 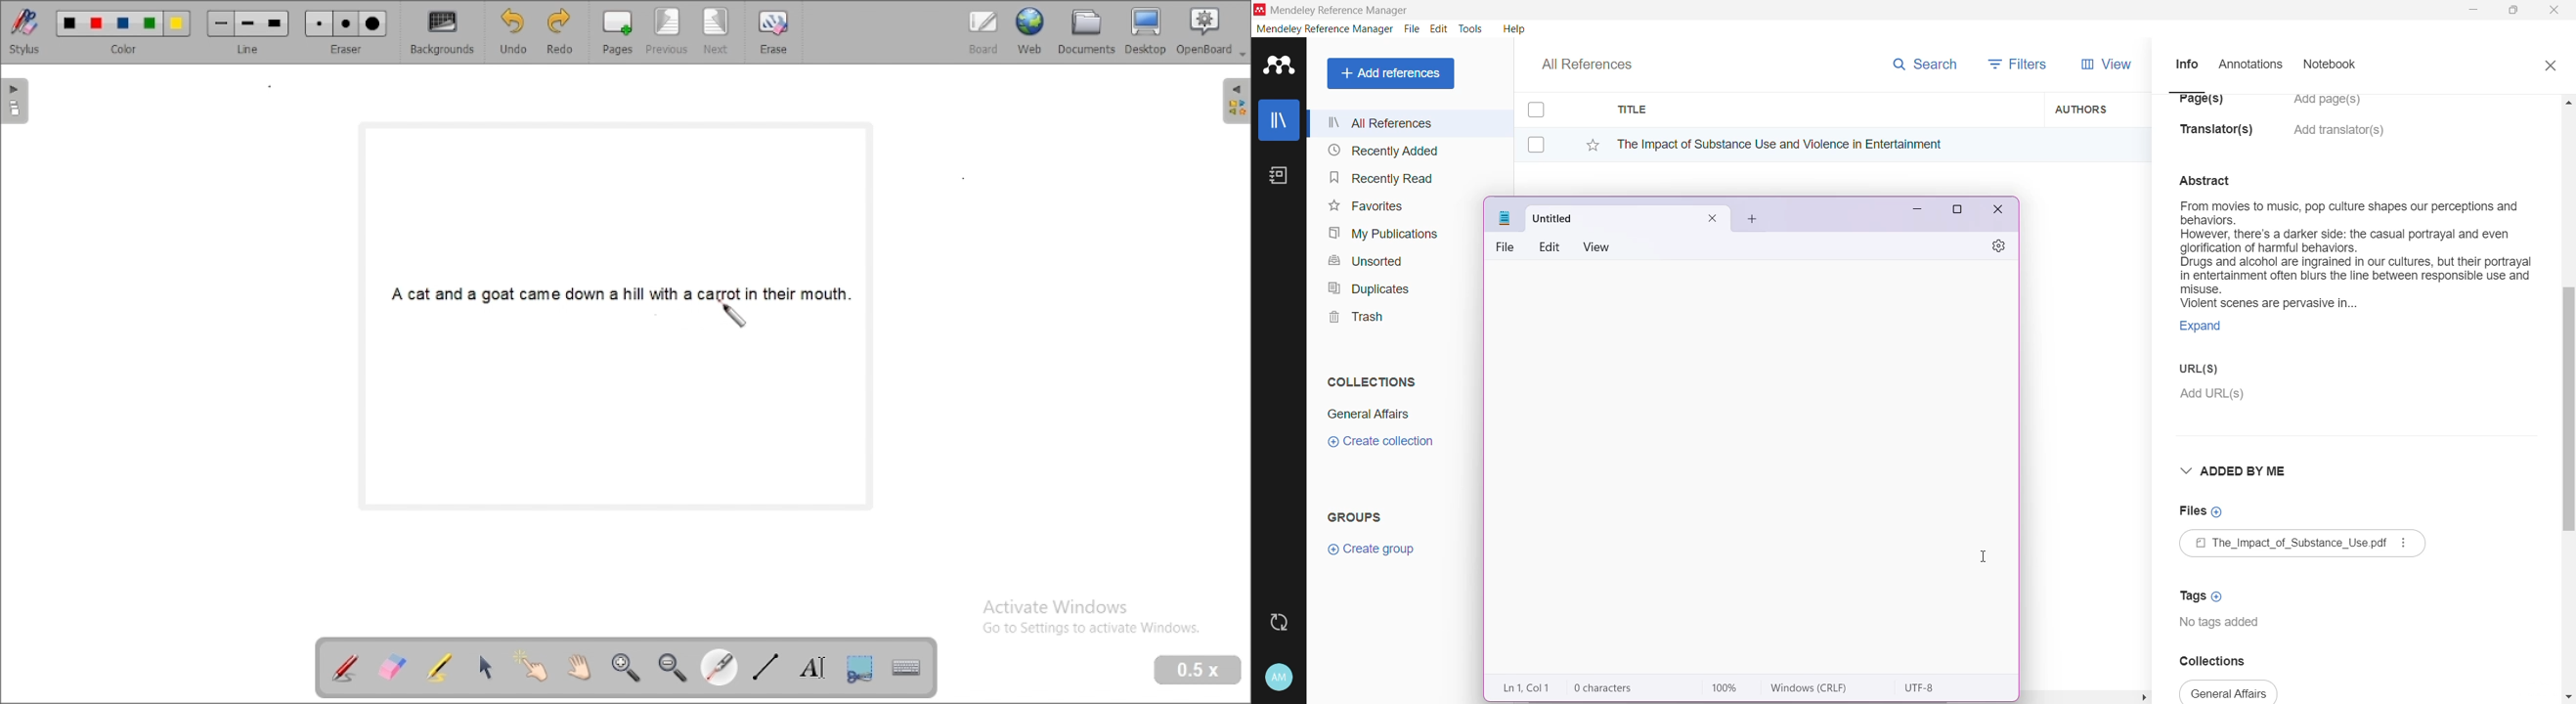 I want to click on document, so click(x=1087, y=31).